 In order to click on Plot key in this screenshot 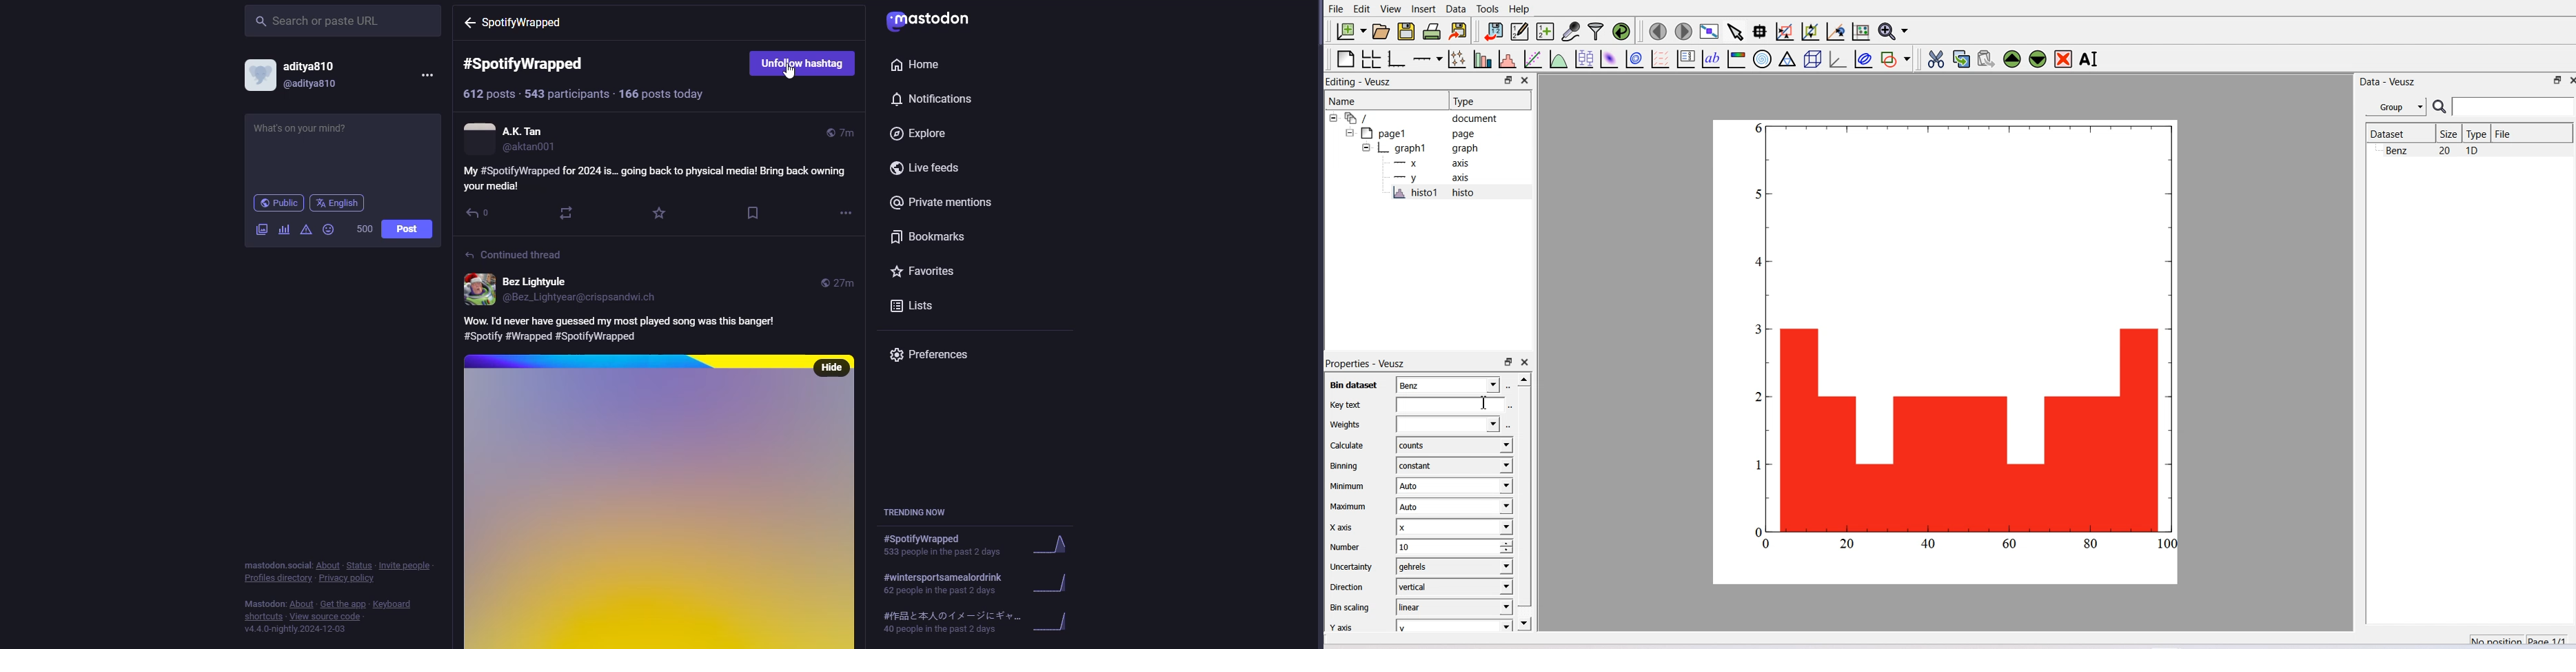, I will do `click(1686, 59)`.